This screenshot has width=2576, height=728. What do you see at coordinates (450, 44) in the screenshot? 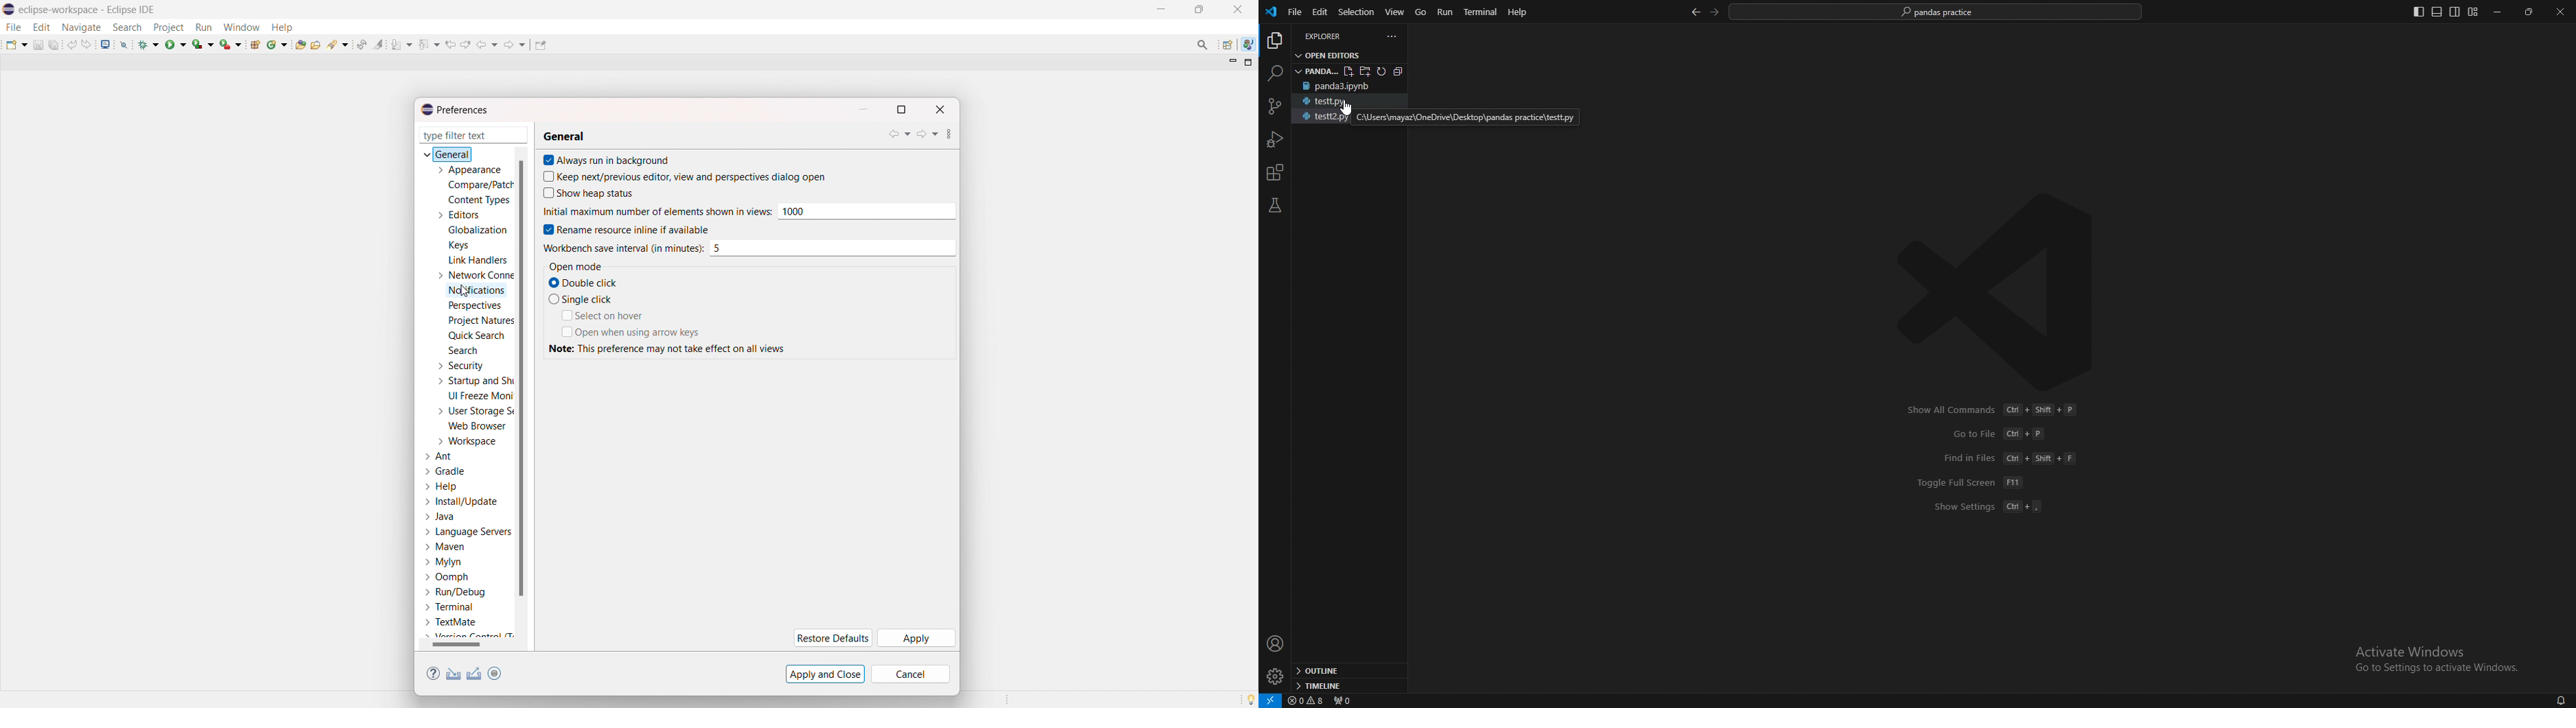
I see `view previous location` at bounding box center [450, 44].